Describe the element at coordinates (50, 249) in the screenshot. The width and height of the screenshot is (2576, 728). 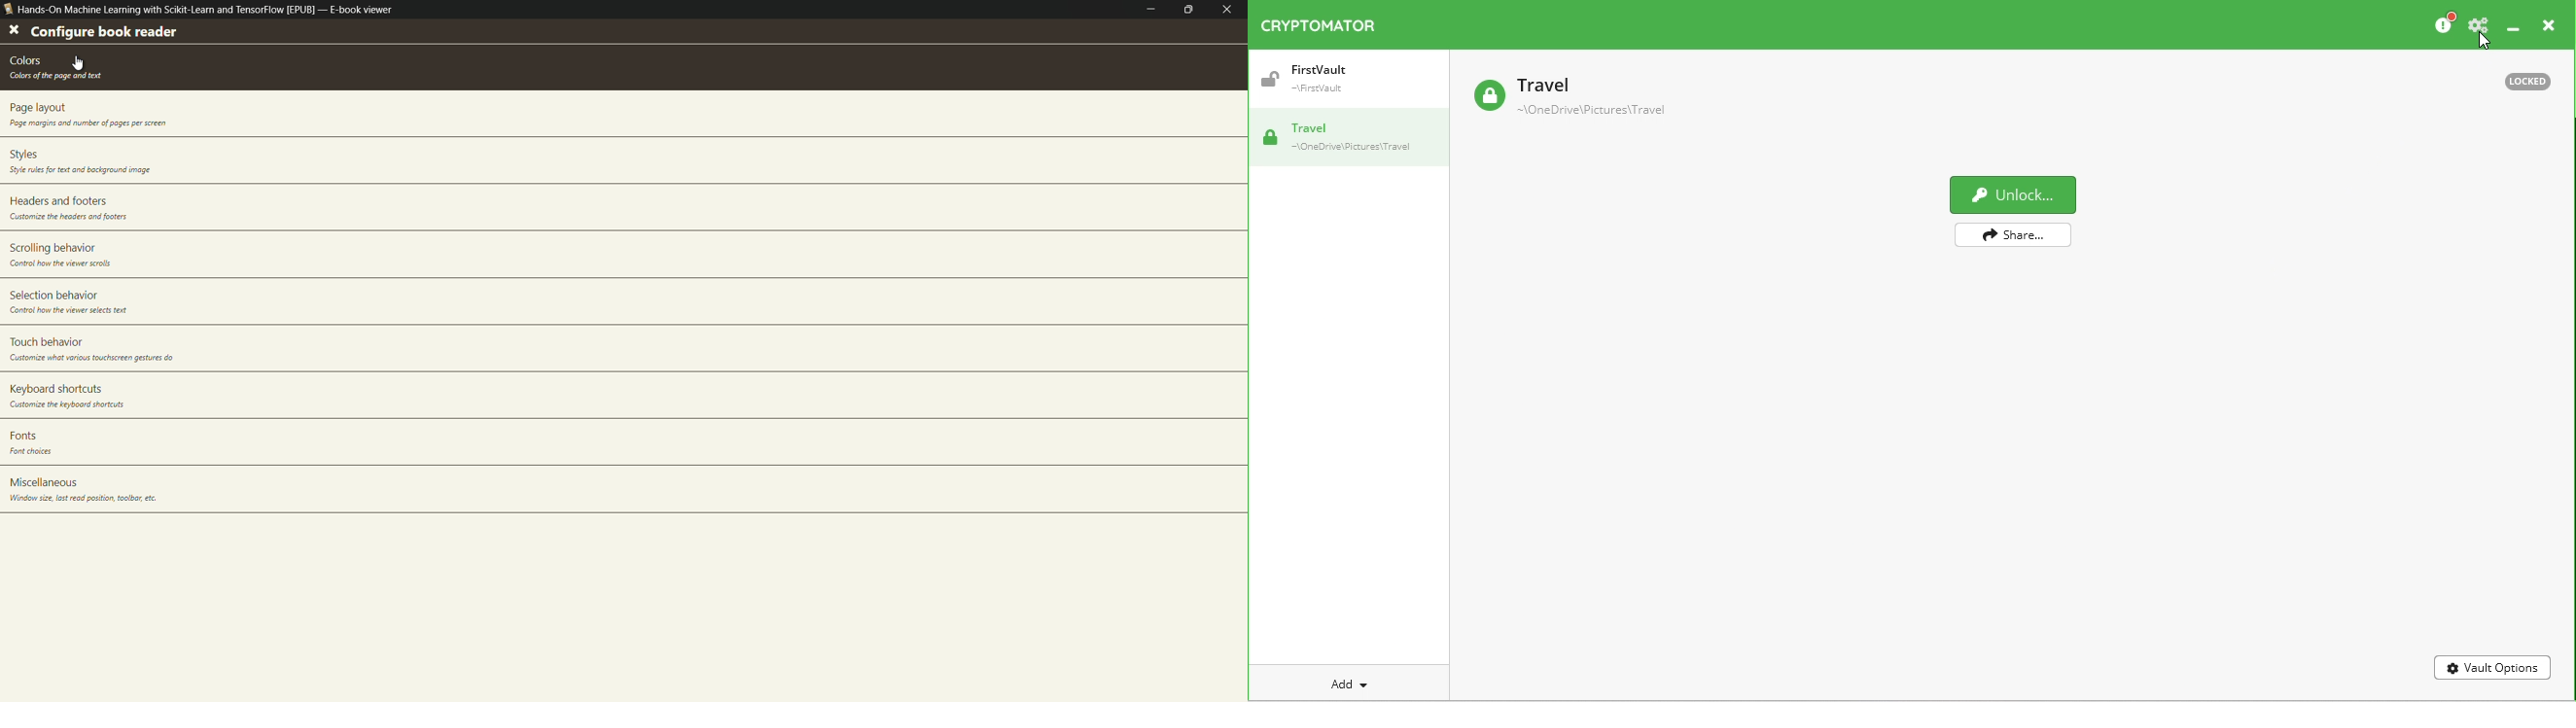
I see `scrolling behavior` at that location.